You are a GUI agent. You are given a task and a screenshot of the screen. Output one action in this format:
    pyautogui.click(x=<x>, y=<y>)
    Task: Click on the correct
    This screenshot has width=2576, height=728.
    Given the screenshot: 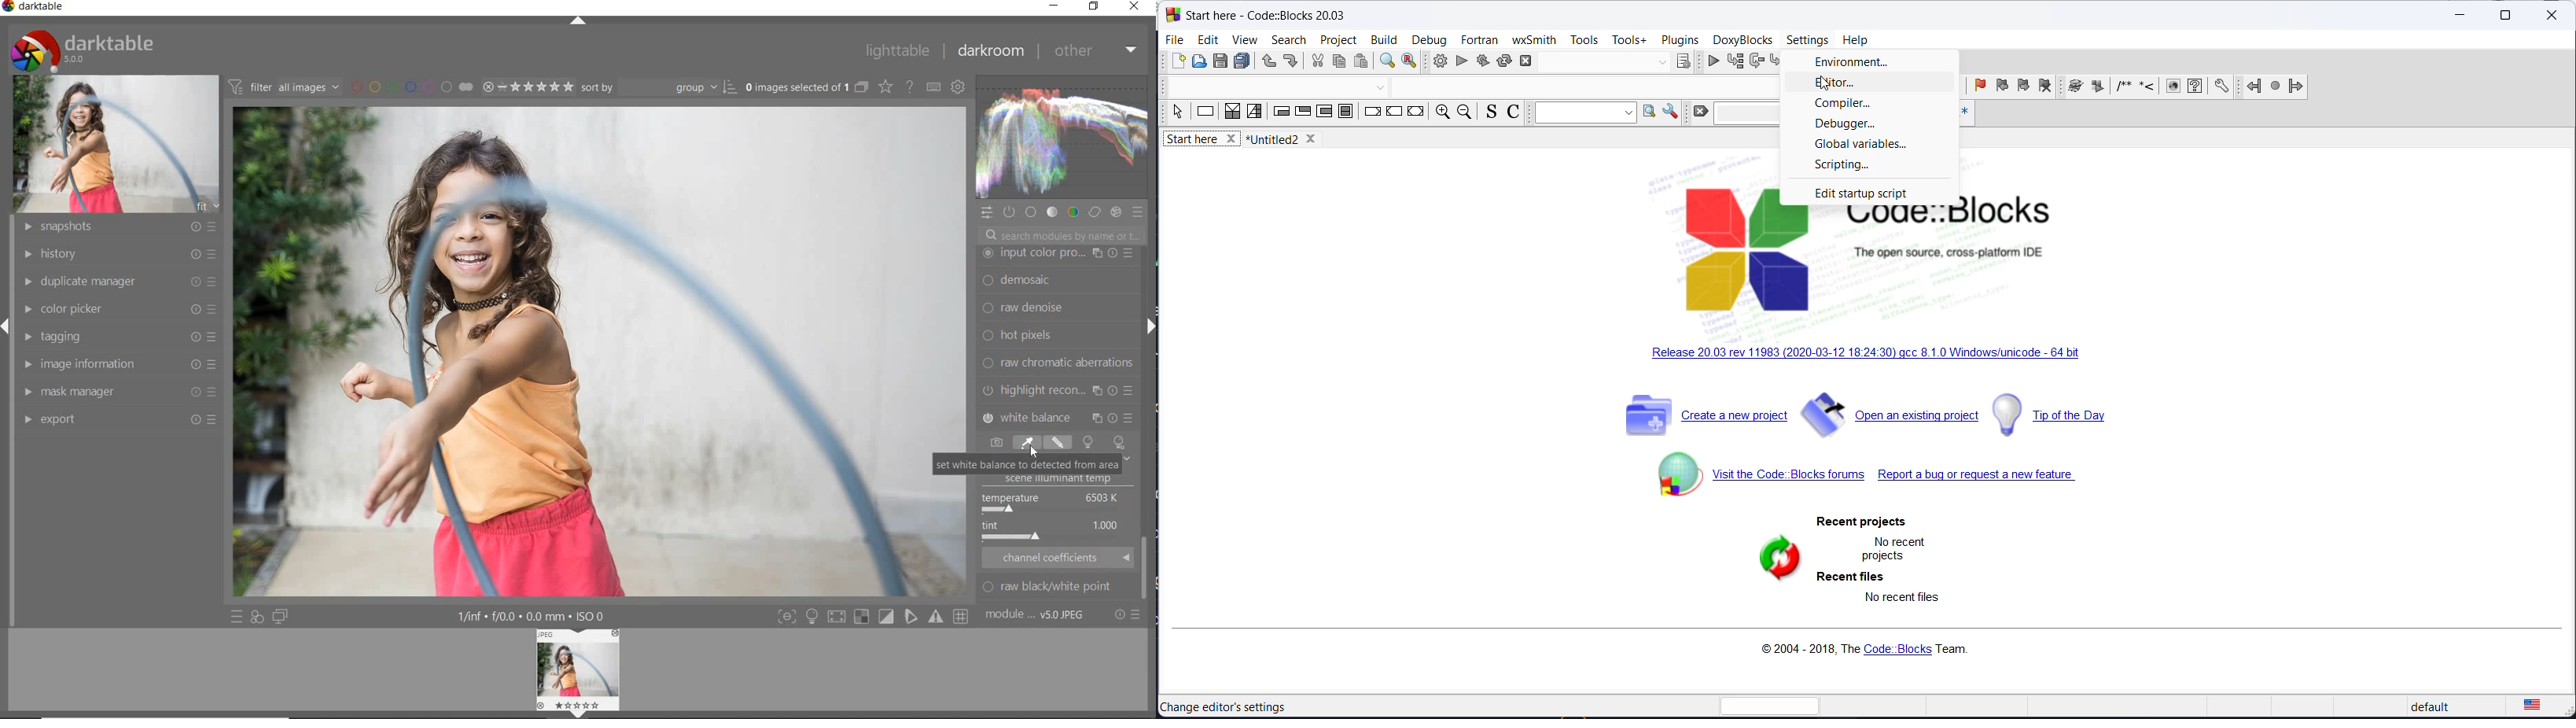 What is the action you would take?
    pyautogui.click(x=1095, y=211)
    